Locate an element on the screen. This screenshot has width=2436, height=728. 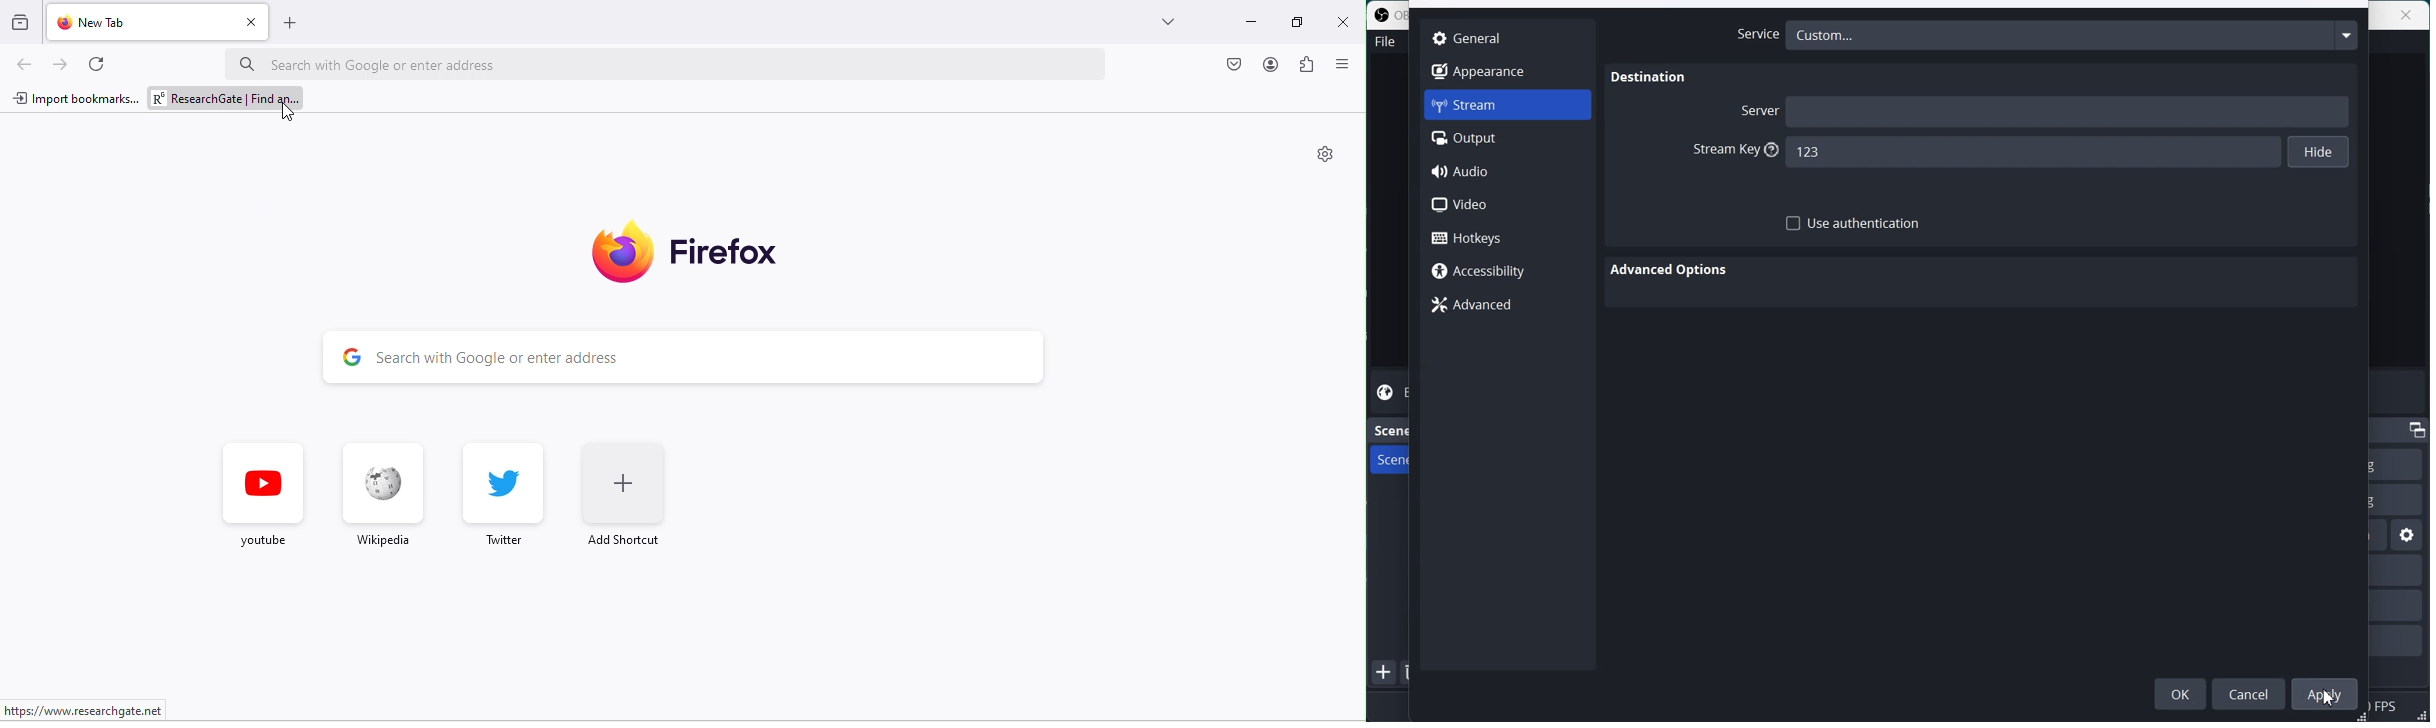
https//www.researchaate.net is located at coordinates (90, 708).